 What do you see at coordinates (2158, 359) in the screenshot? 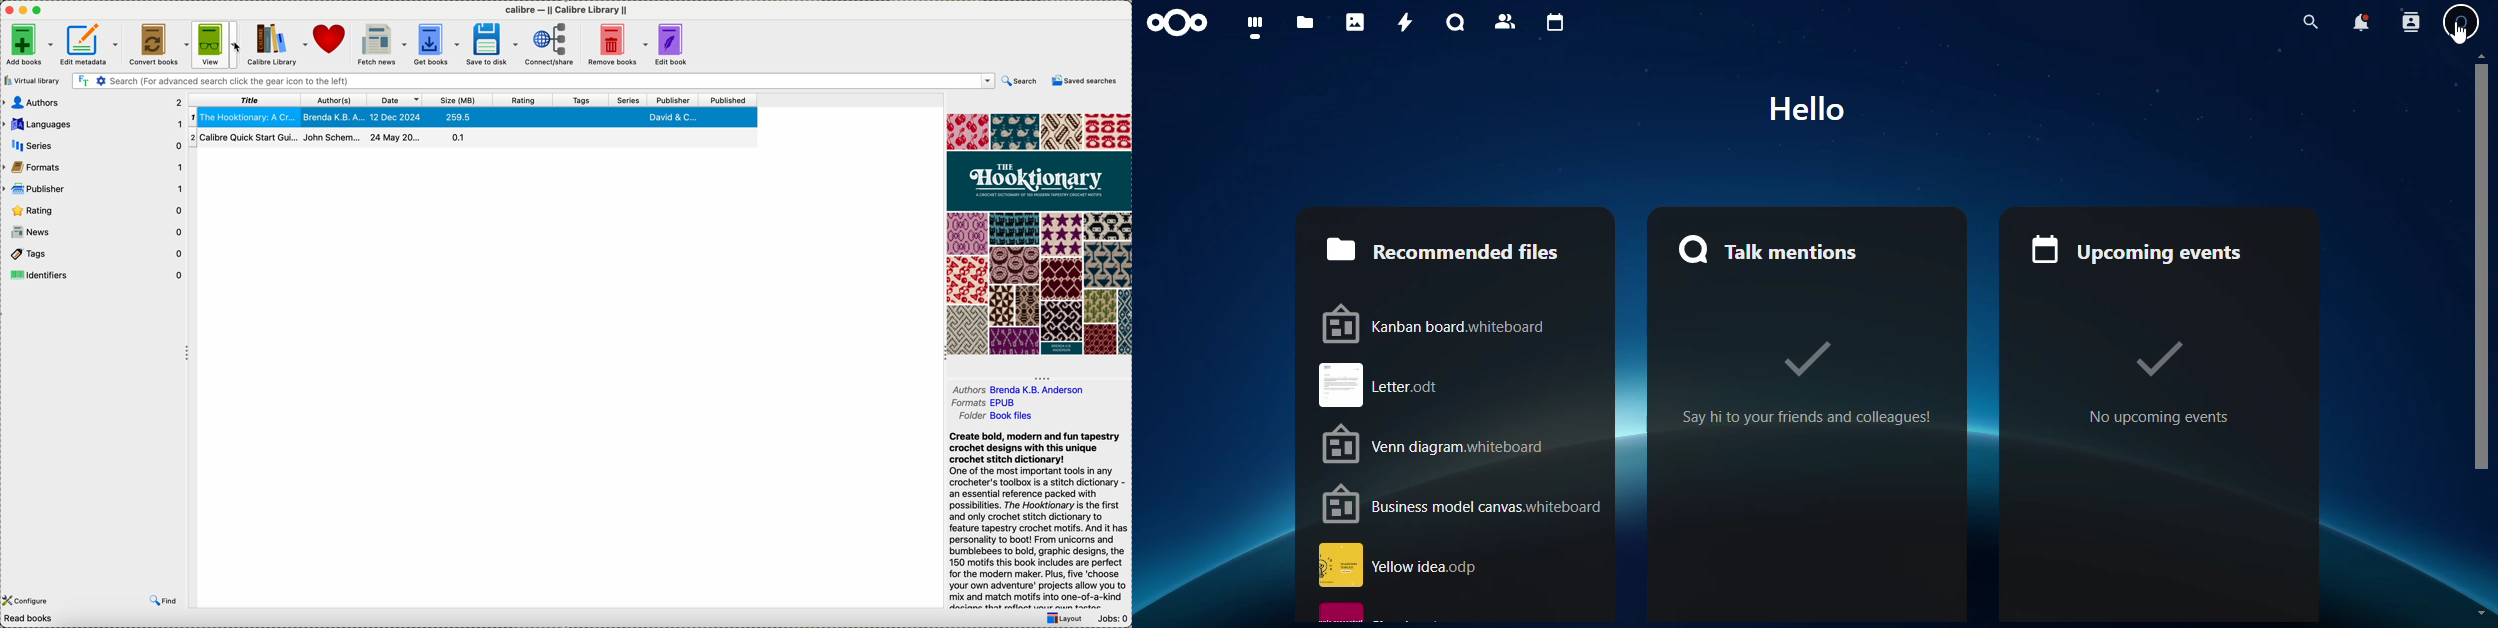
I see `Tick mark` at bounding box center [2158, 359].